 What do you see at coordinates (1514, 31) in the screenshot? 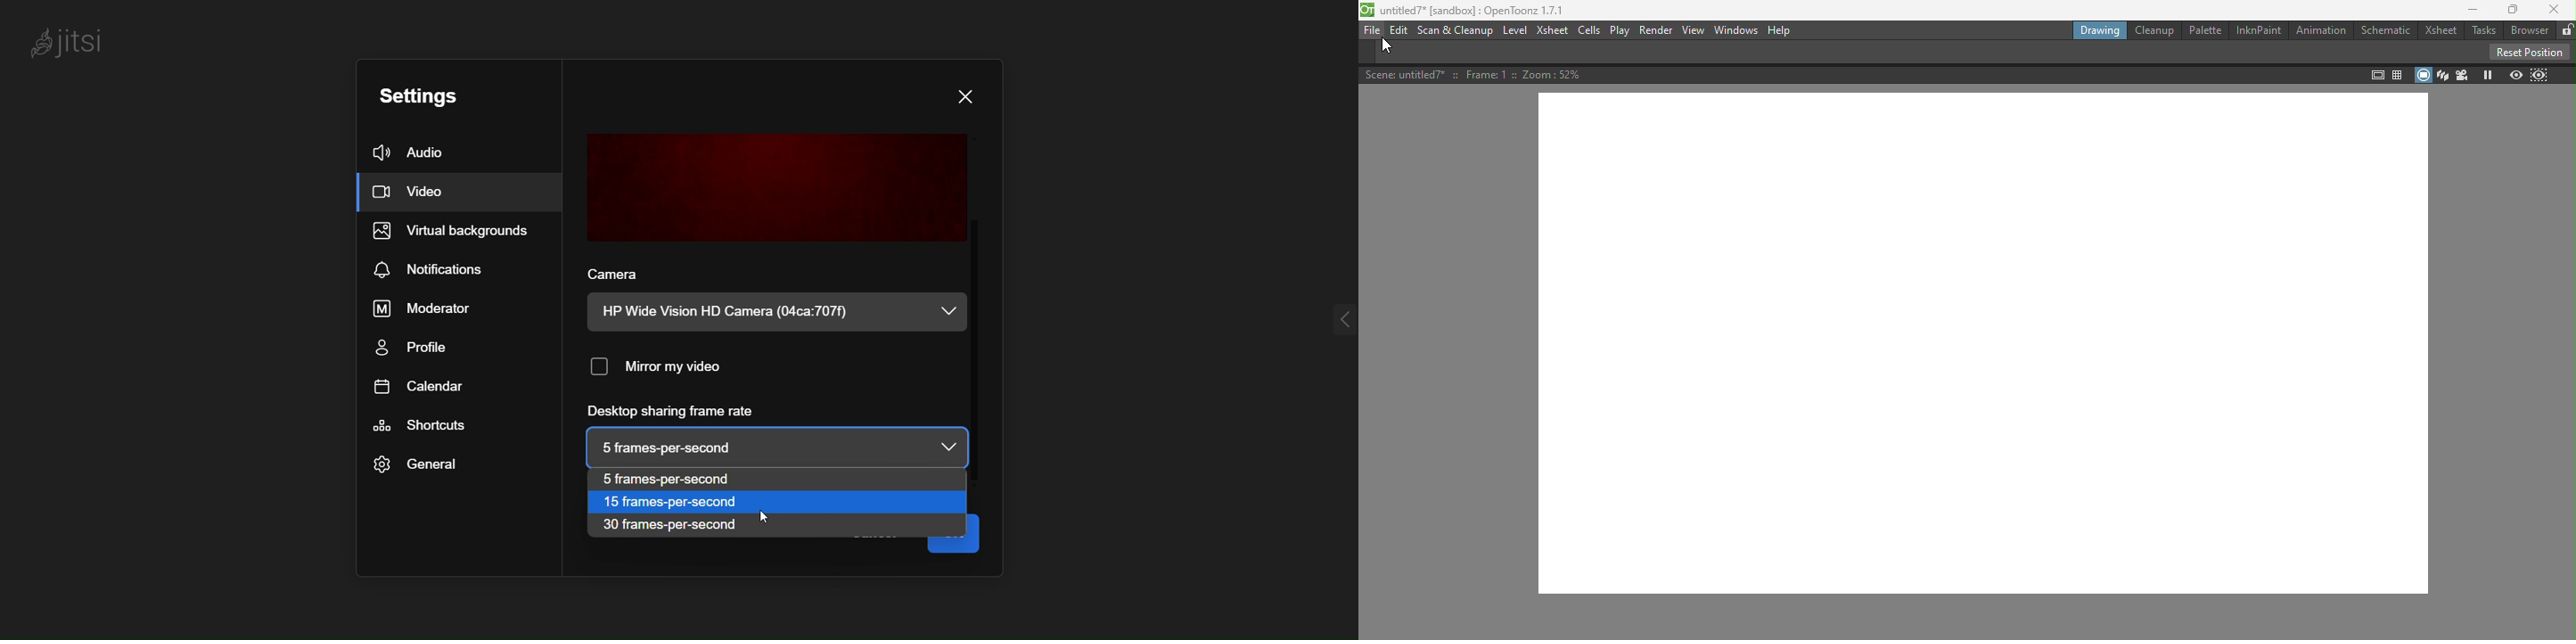
I see `Level` at bounding box center [1514, 31].